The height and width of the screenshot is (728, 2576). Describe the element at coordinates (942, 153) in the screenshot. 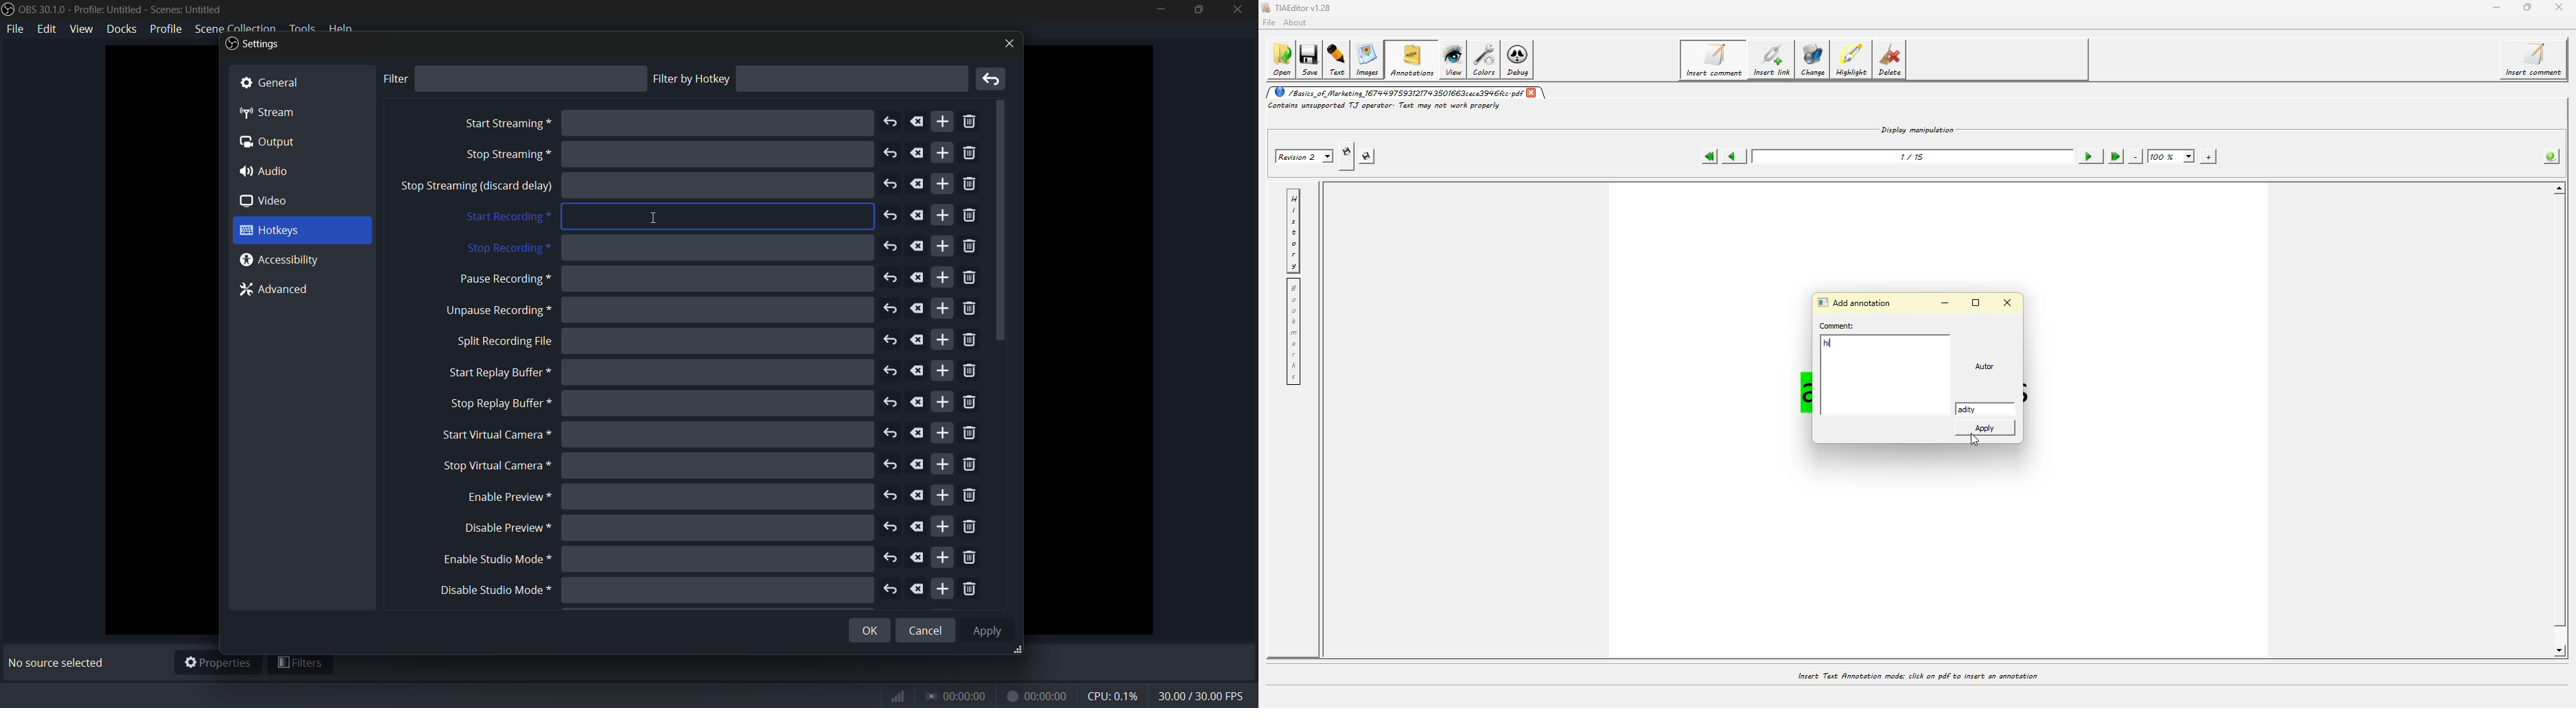

I see `add more` at that location.